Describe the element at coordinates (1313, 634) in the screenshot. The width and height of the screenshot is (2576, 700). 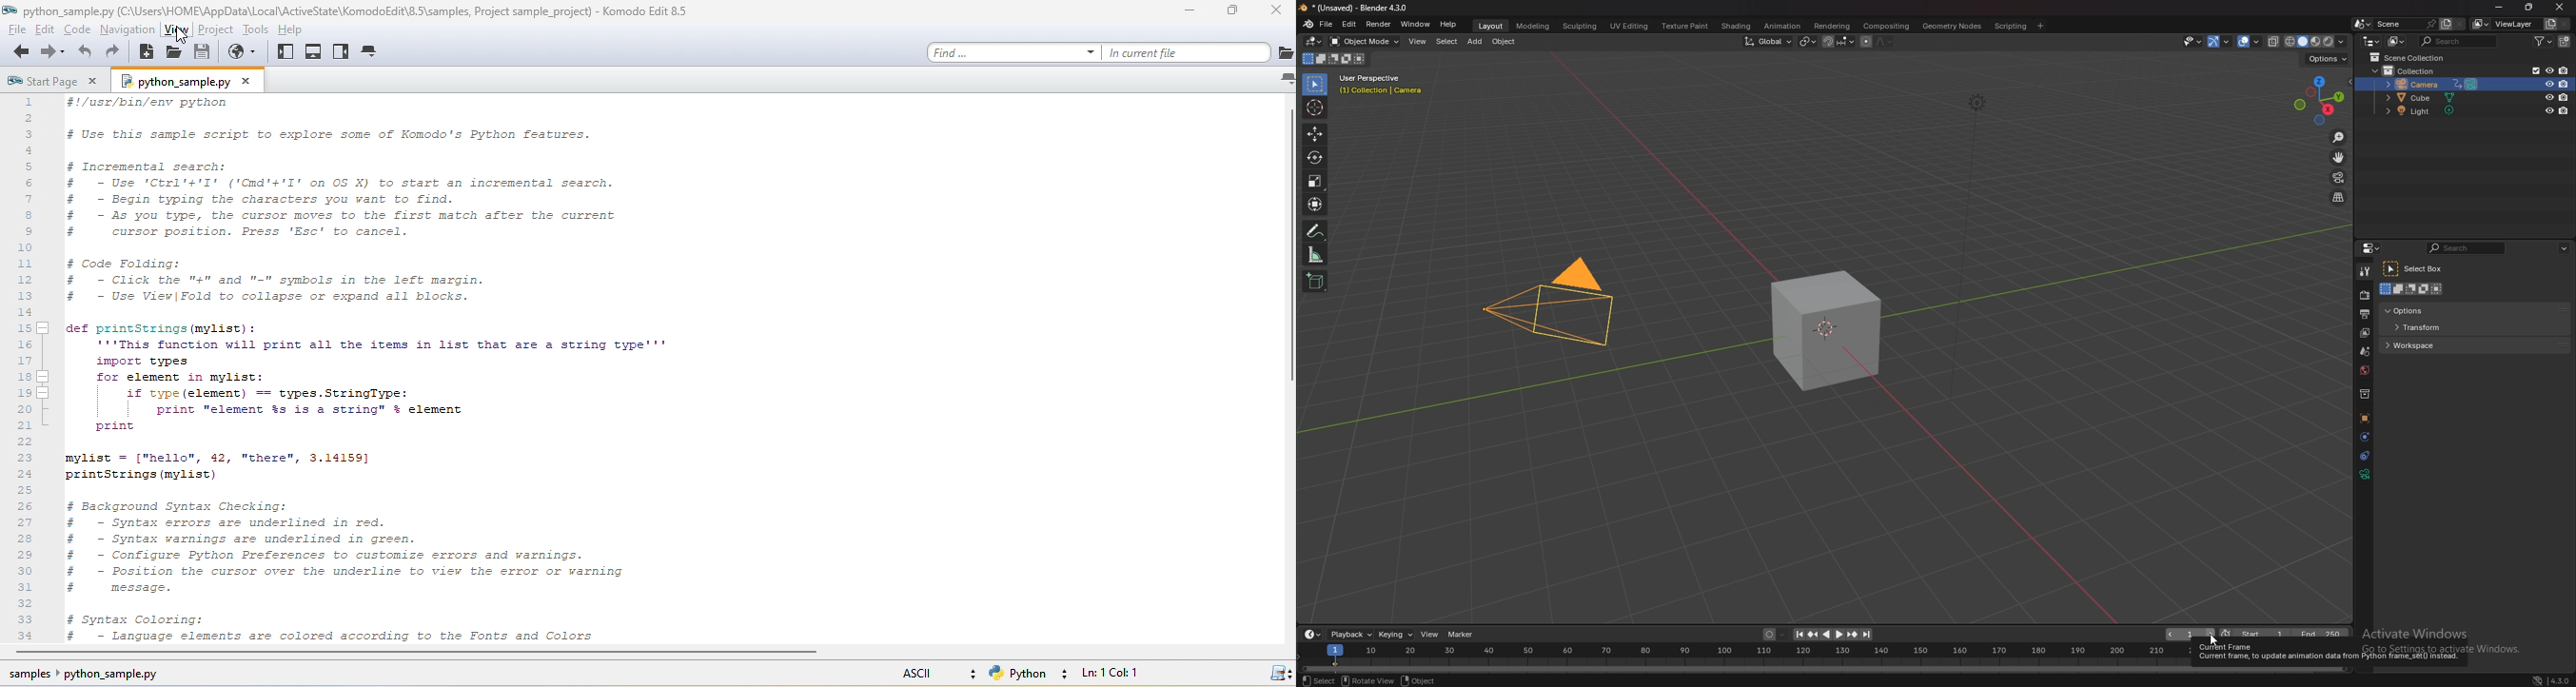
I see `editor type` at that location.